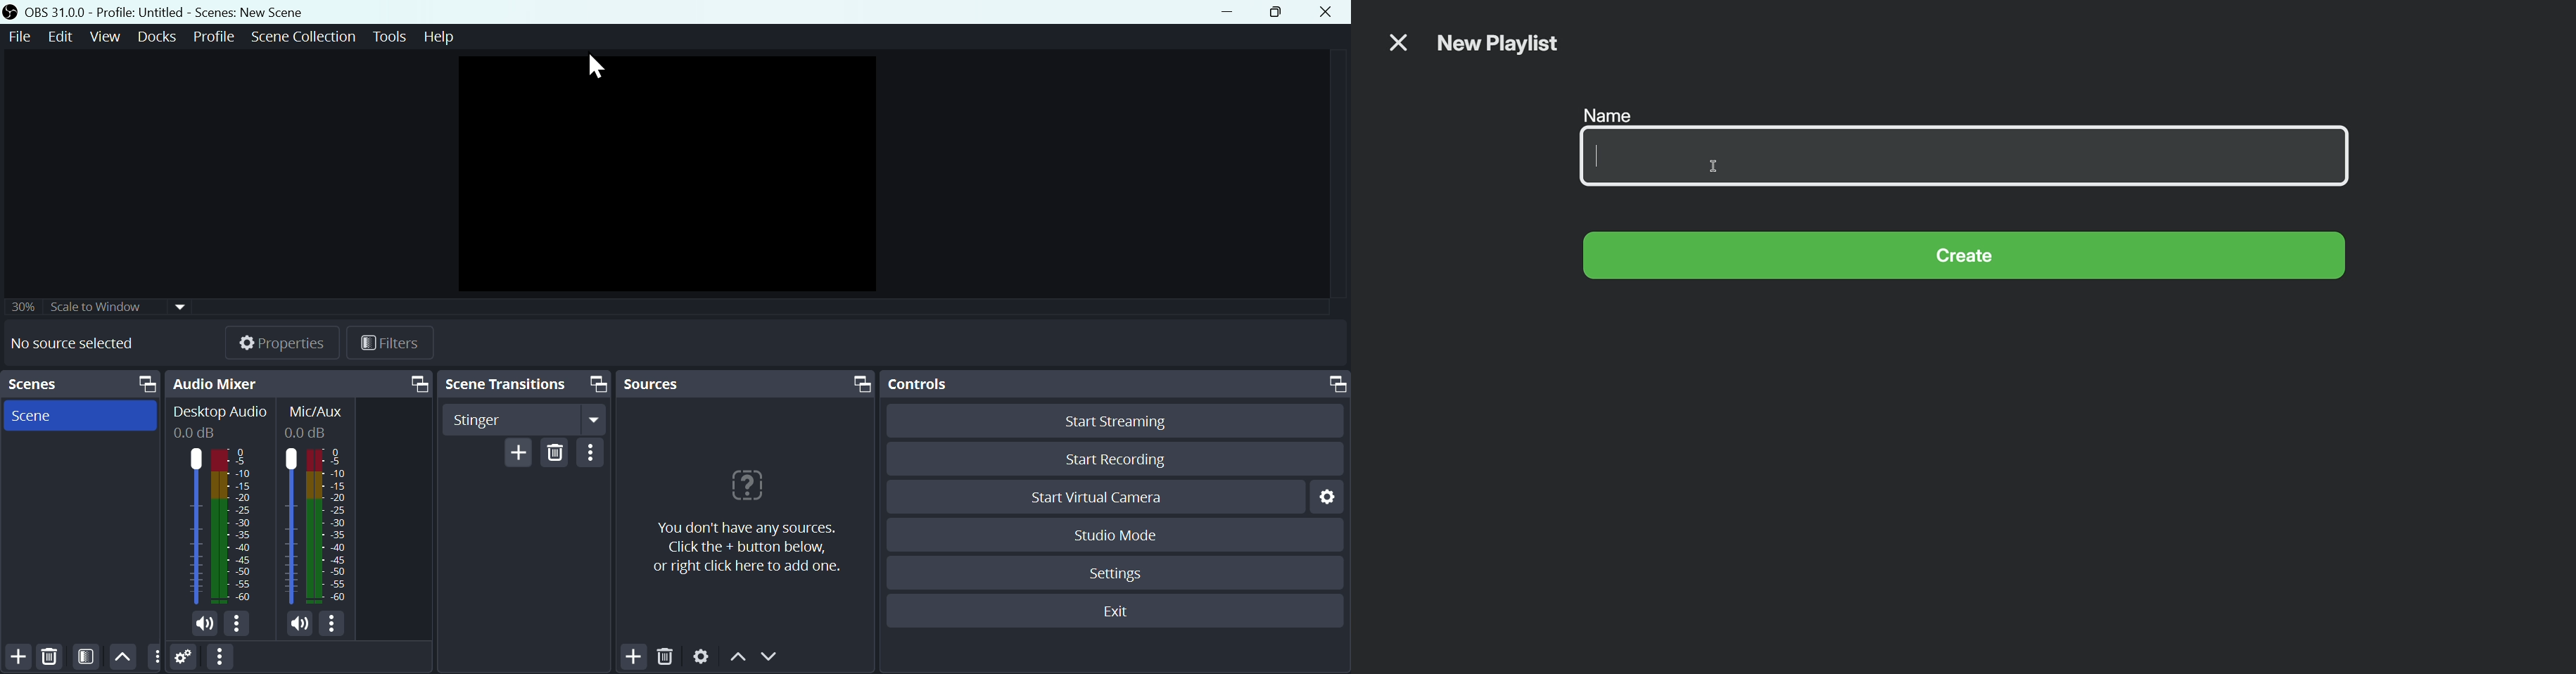 Image resolution: width=2576 pixels, height=700 pixels. I want to click on up, so click(739, 661).